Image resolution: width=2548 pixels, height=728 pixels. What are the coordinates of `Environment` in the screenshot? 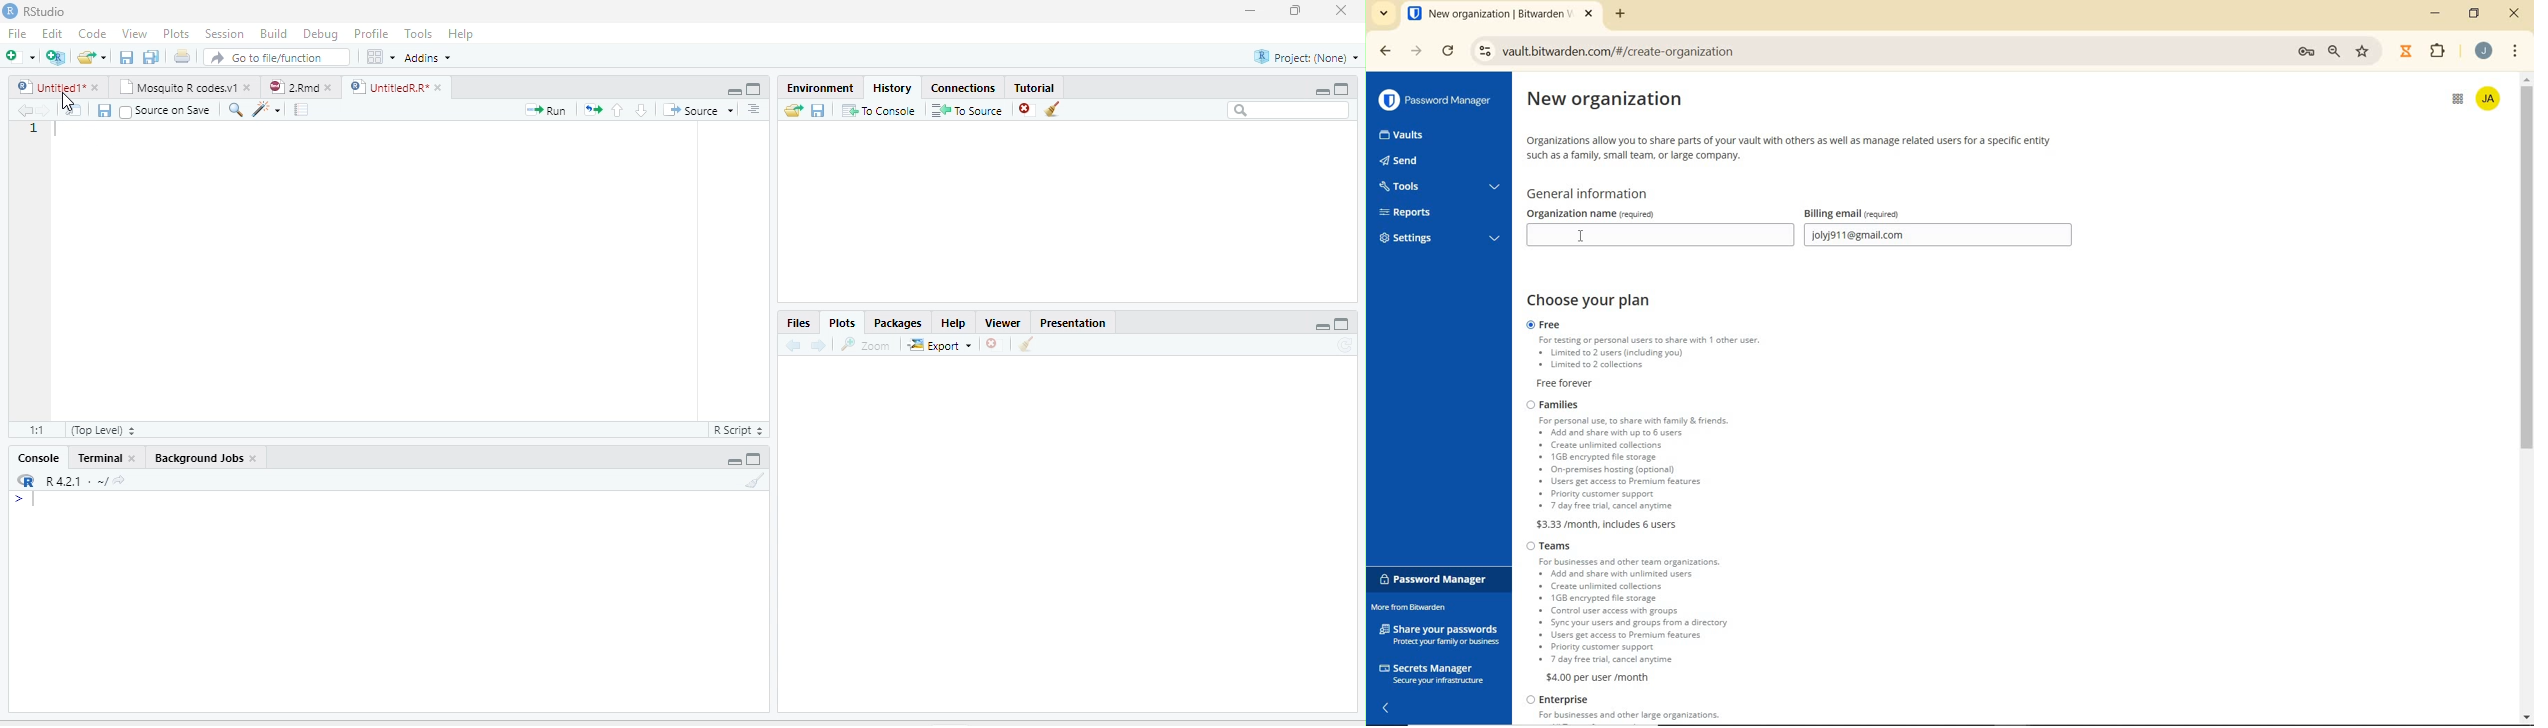 It's located at (822, 87).